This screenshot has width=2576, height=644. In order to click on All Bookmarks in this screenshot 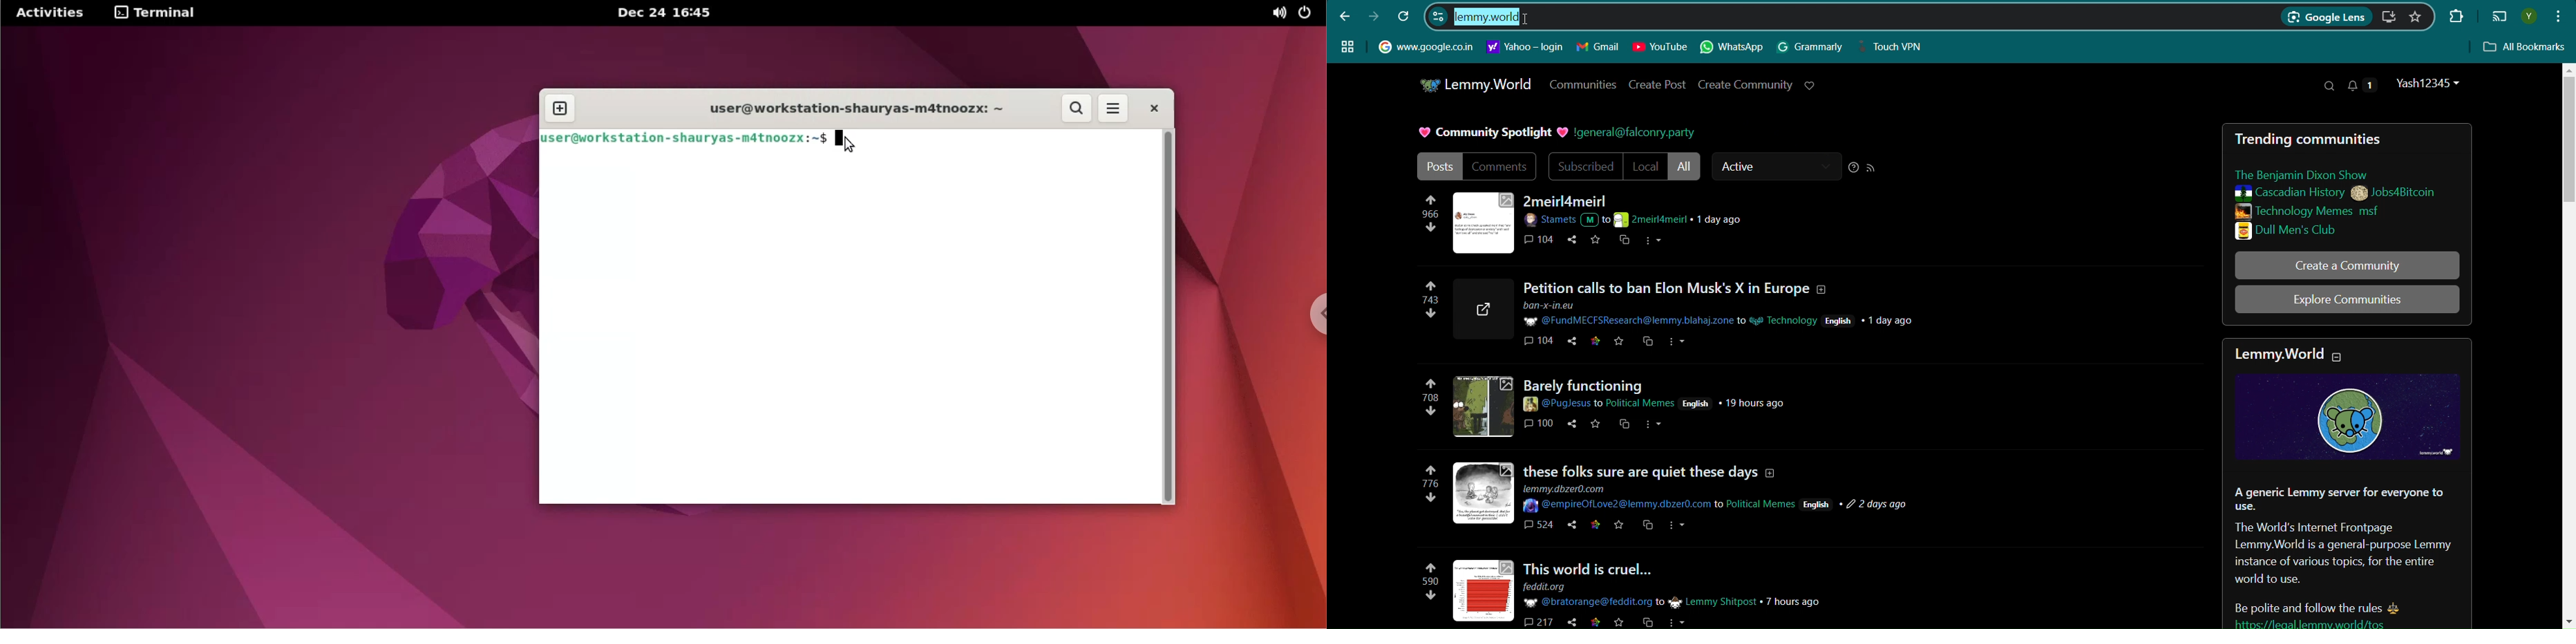, I will do `click(2526, 48)`.